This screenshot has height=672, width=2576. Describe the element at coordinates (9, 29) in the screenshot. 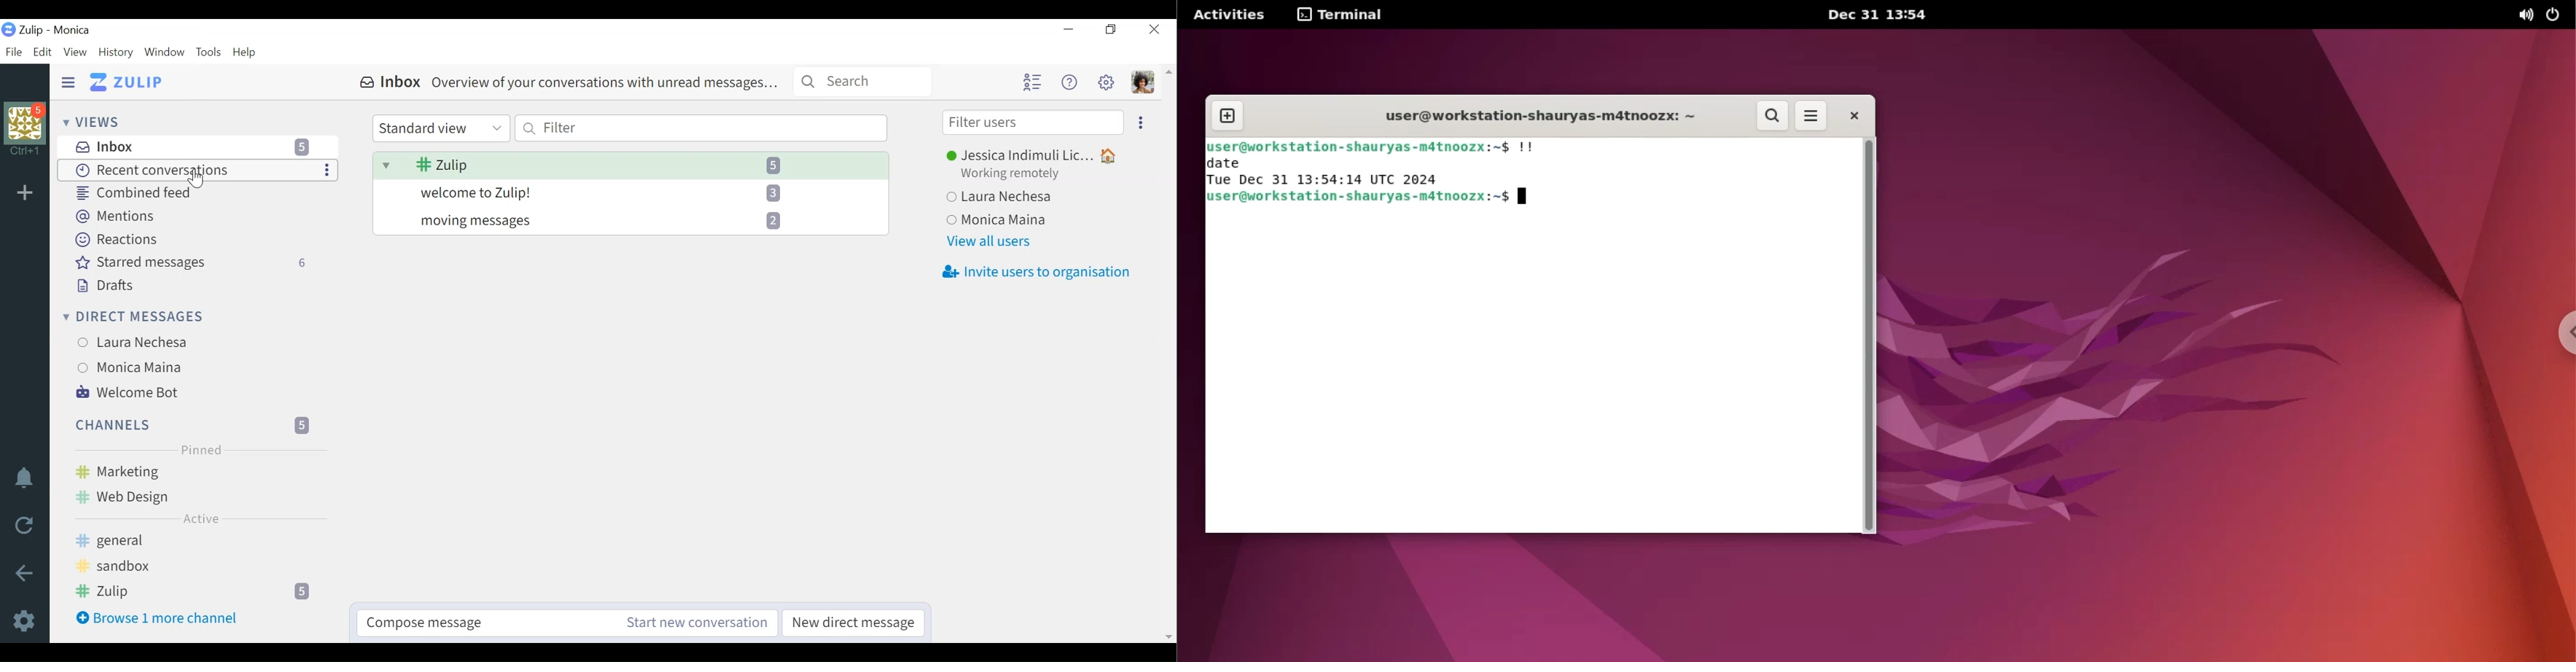

I see ` Zulip logo` at that location.